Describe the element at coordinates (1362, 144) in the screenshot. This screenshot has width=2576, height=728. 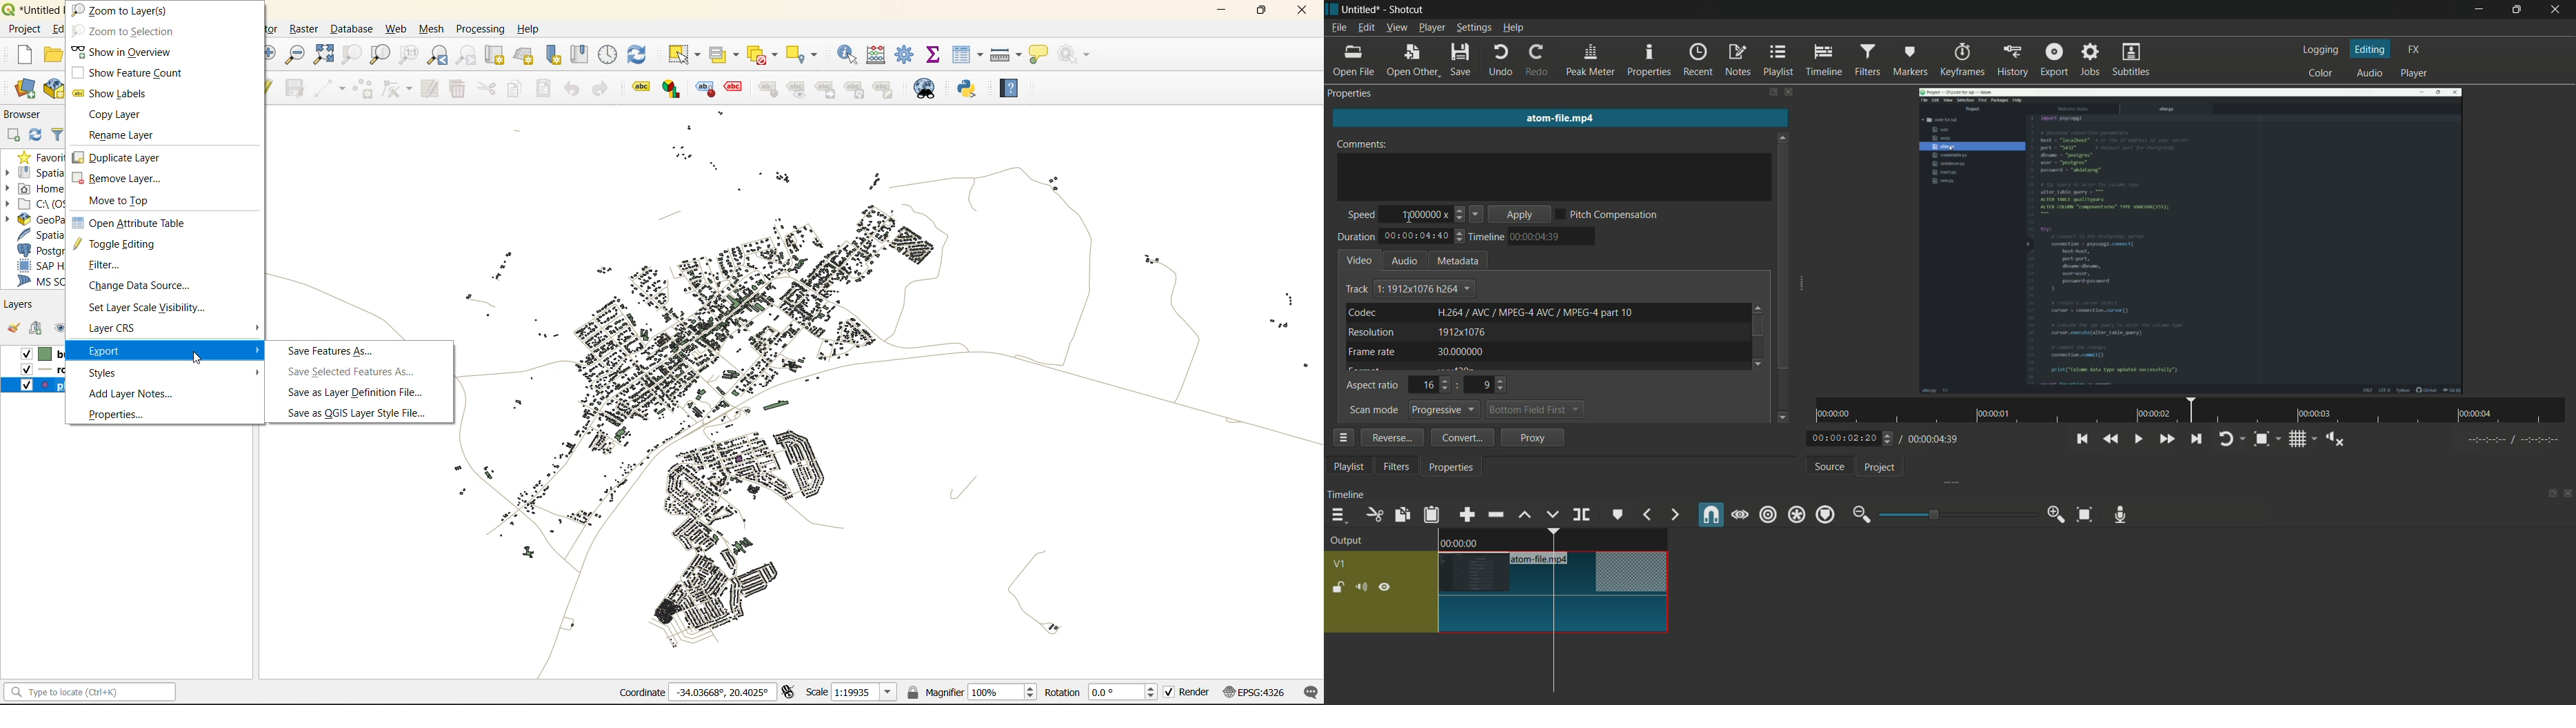
I see `comments` at that location.